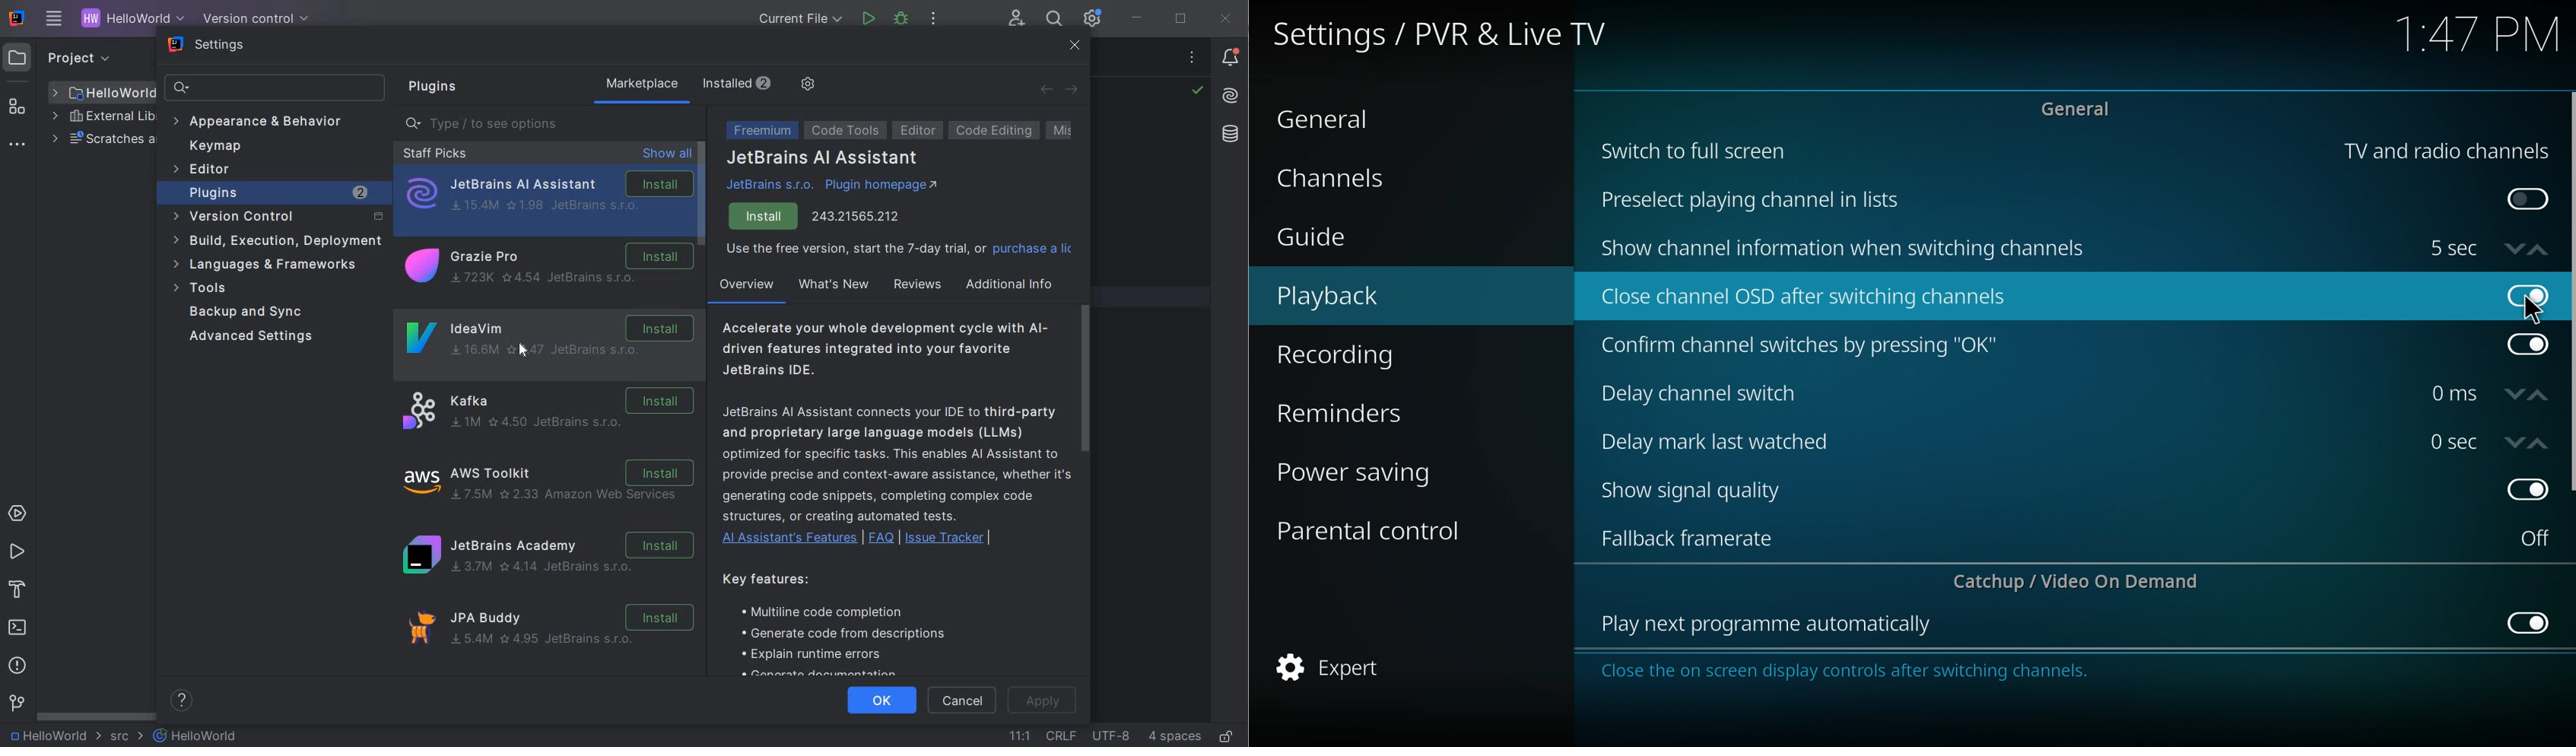  What do you see at coordinates (257, 337) in the screenshot?
I see `advanced settings` at bounding box center [257, 337].